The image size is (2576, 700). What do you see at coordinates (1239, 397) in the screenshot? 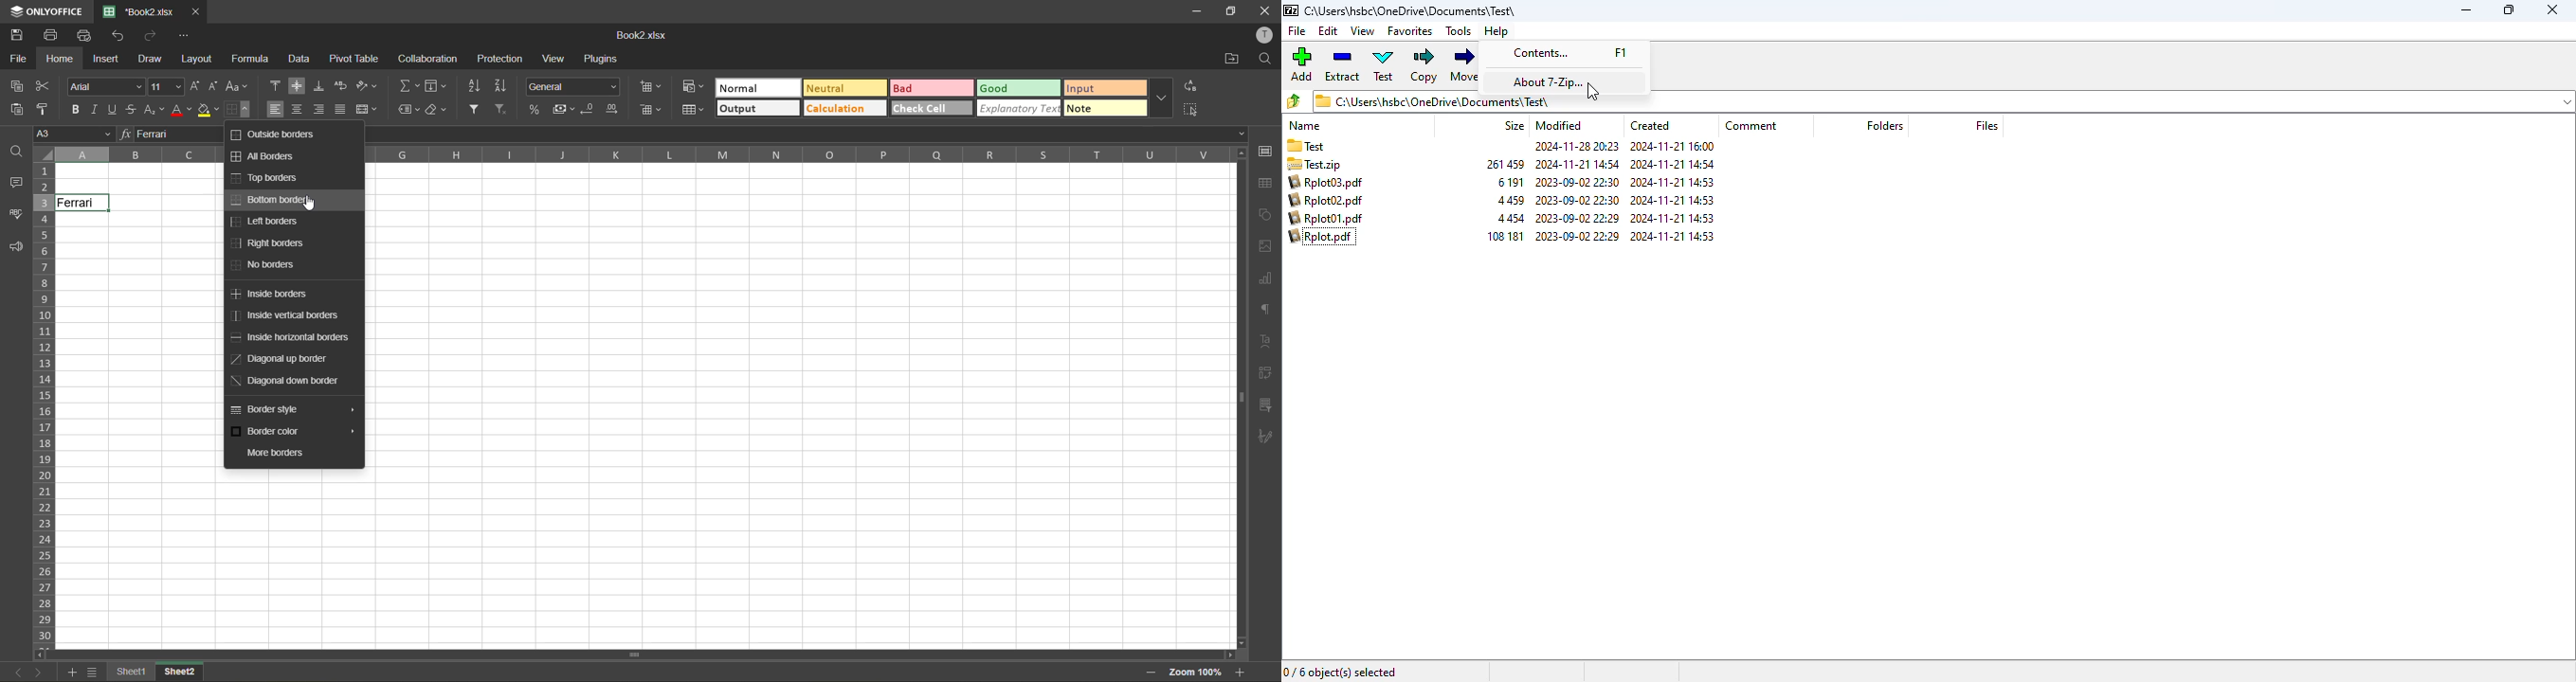
I see `Scrollbar` at bounding box center [1239, 397].